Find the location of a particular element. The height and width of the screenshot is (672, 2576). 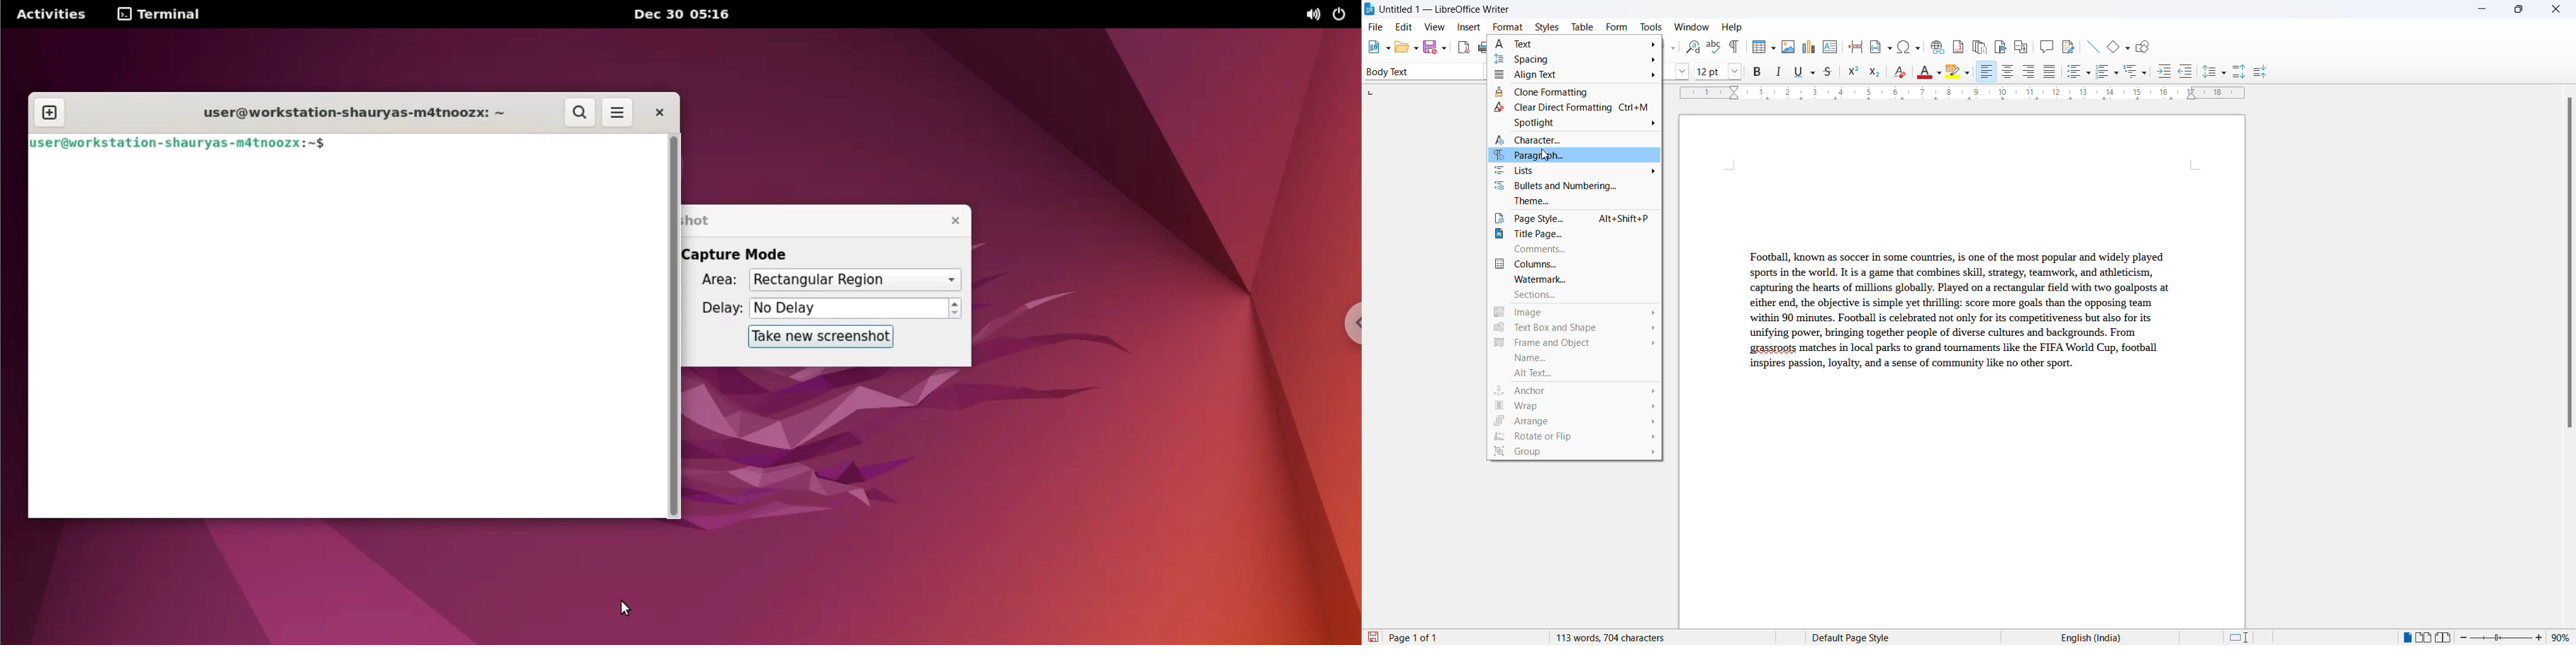

insert field is located at coordinates (1880, 45).